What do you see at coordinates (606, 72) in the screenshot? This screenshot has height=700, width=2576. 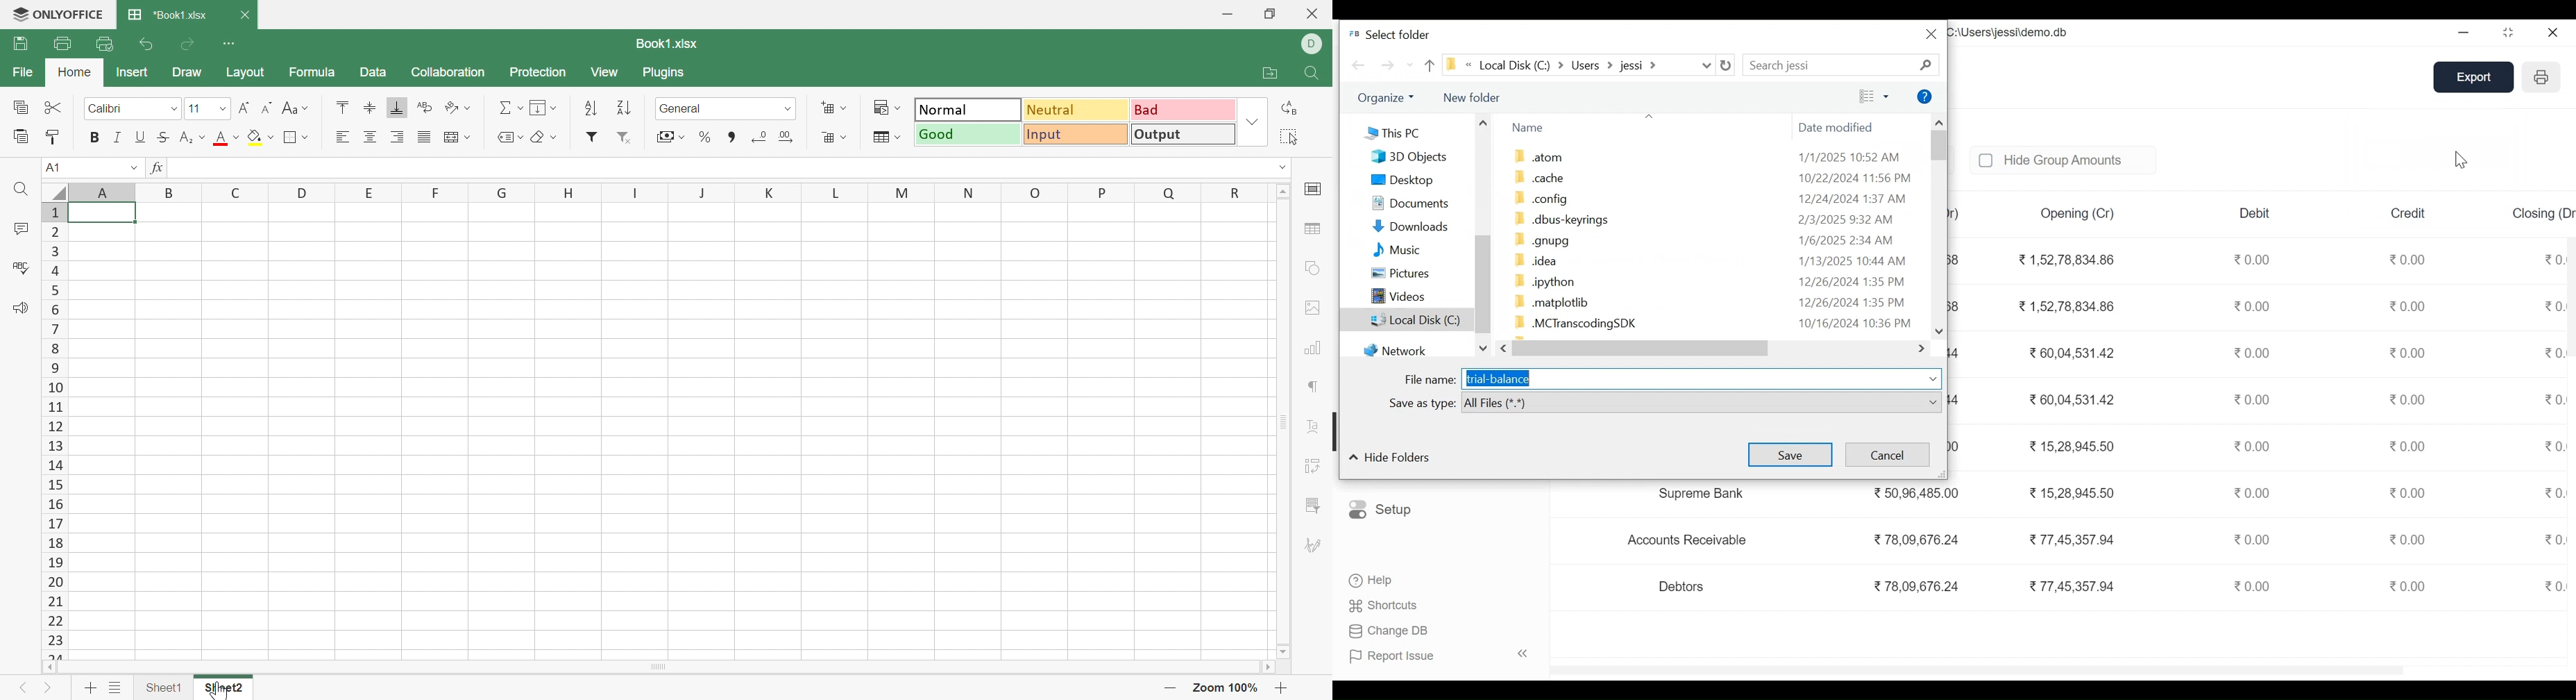 I see `View` at bounding box center [606, 72].